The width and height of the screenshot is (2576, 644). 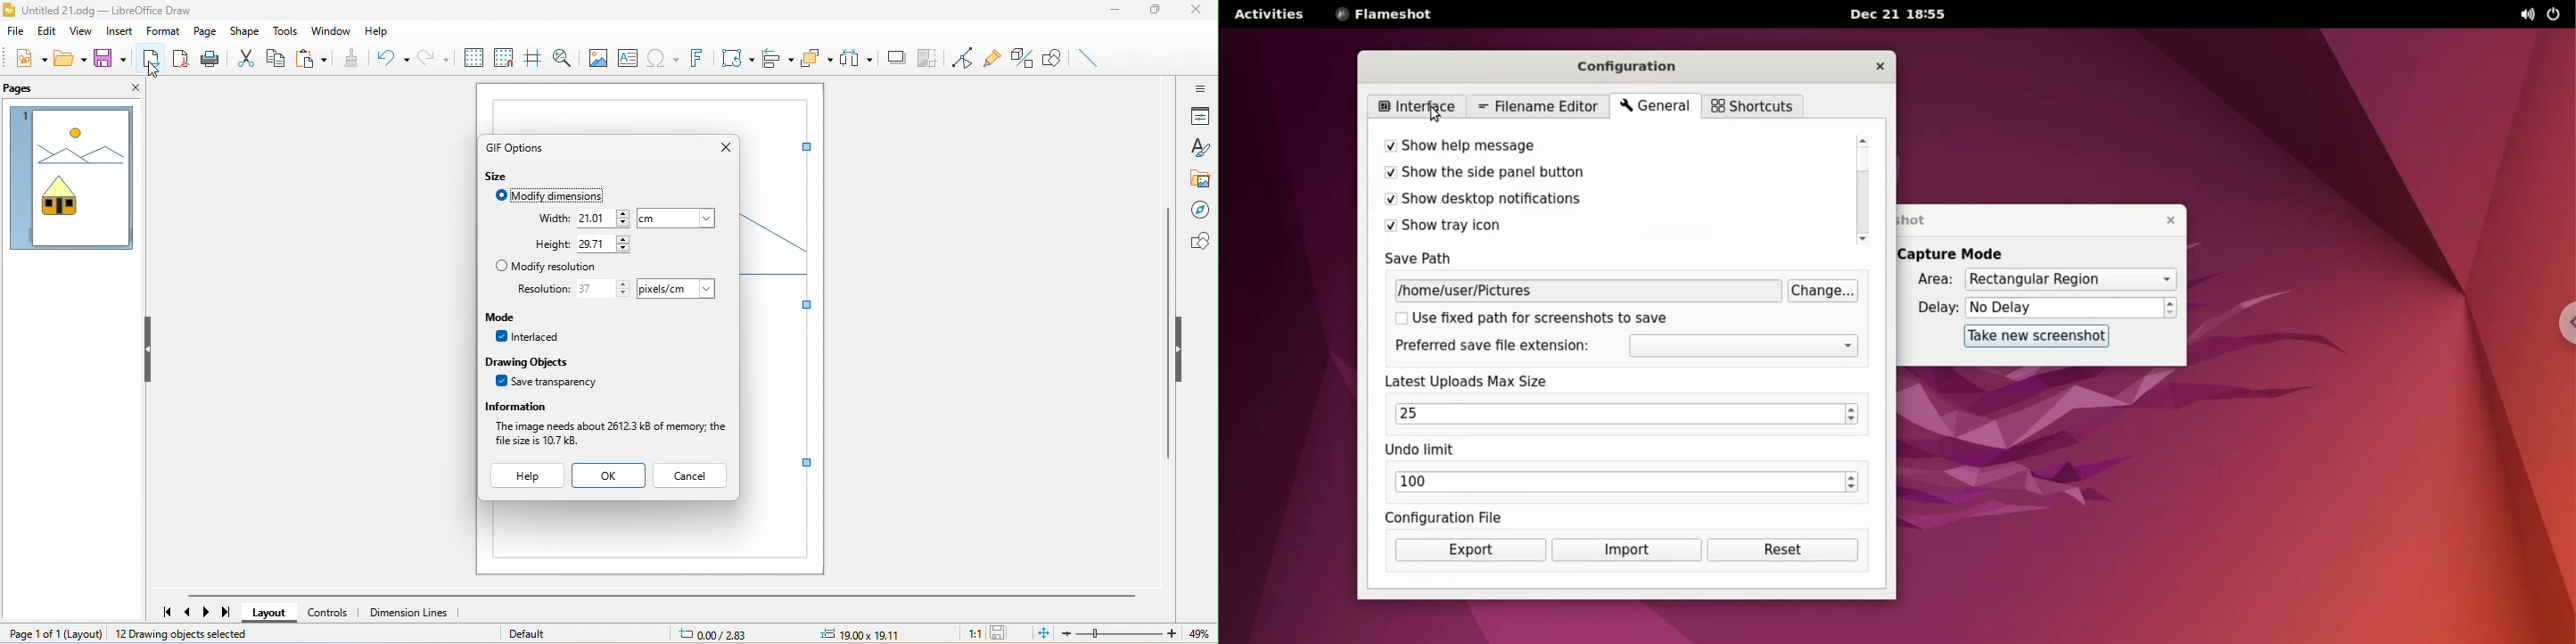 What do you see at coordinates (2554, 15) in the screenshot?
I see `power options` at bounding box center [2554, 15].